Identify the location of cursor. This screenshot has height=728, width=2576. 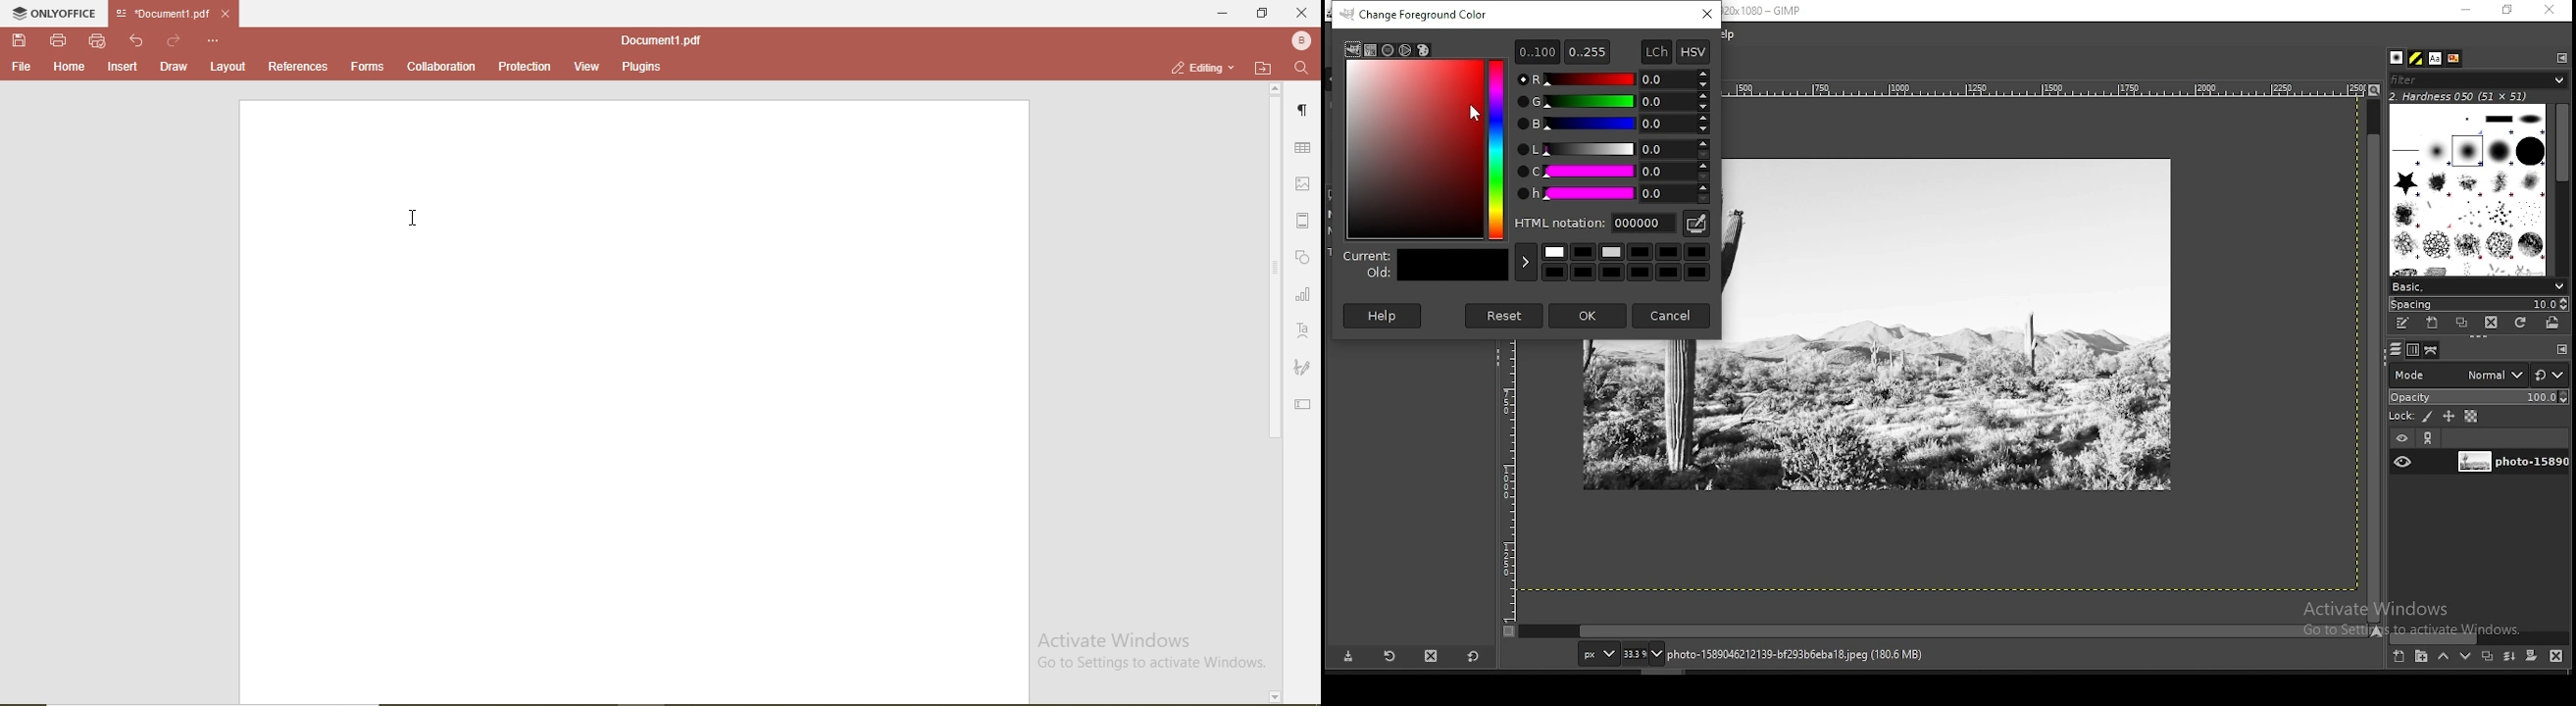
(416, 218).